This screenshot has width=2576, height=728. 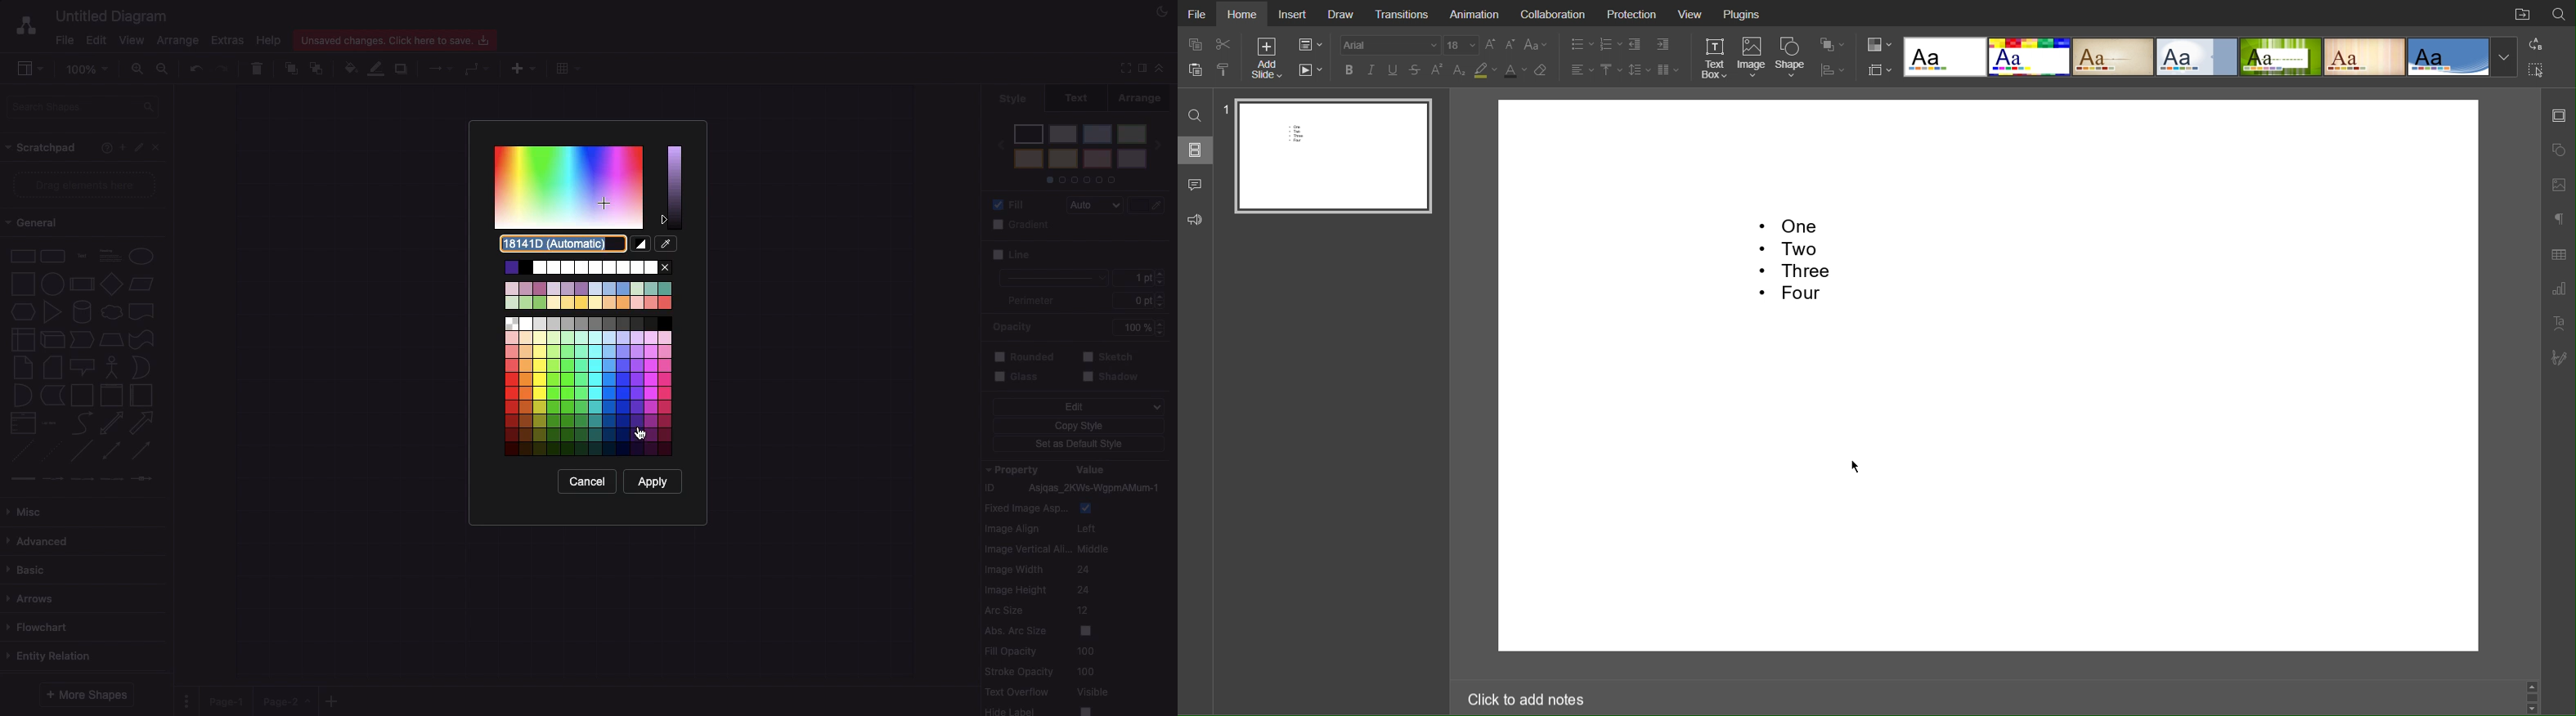 I want to click on View, so click(x=133, y=39).